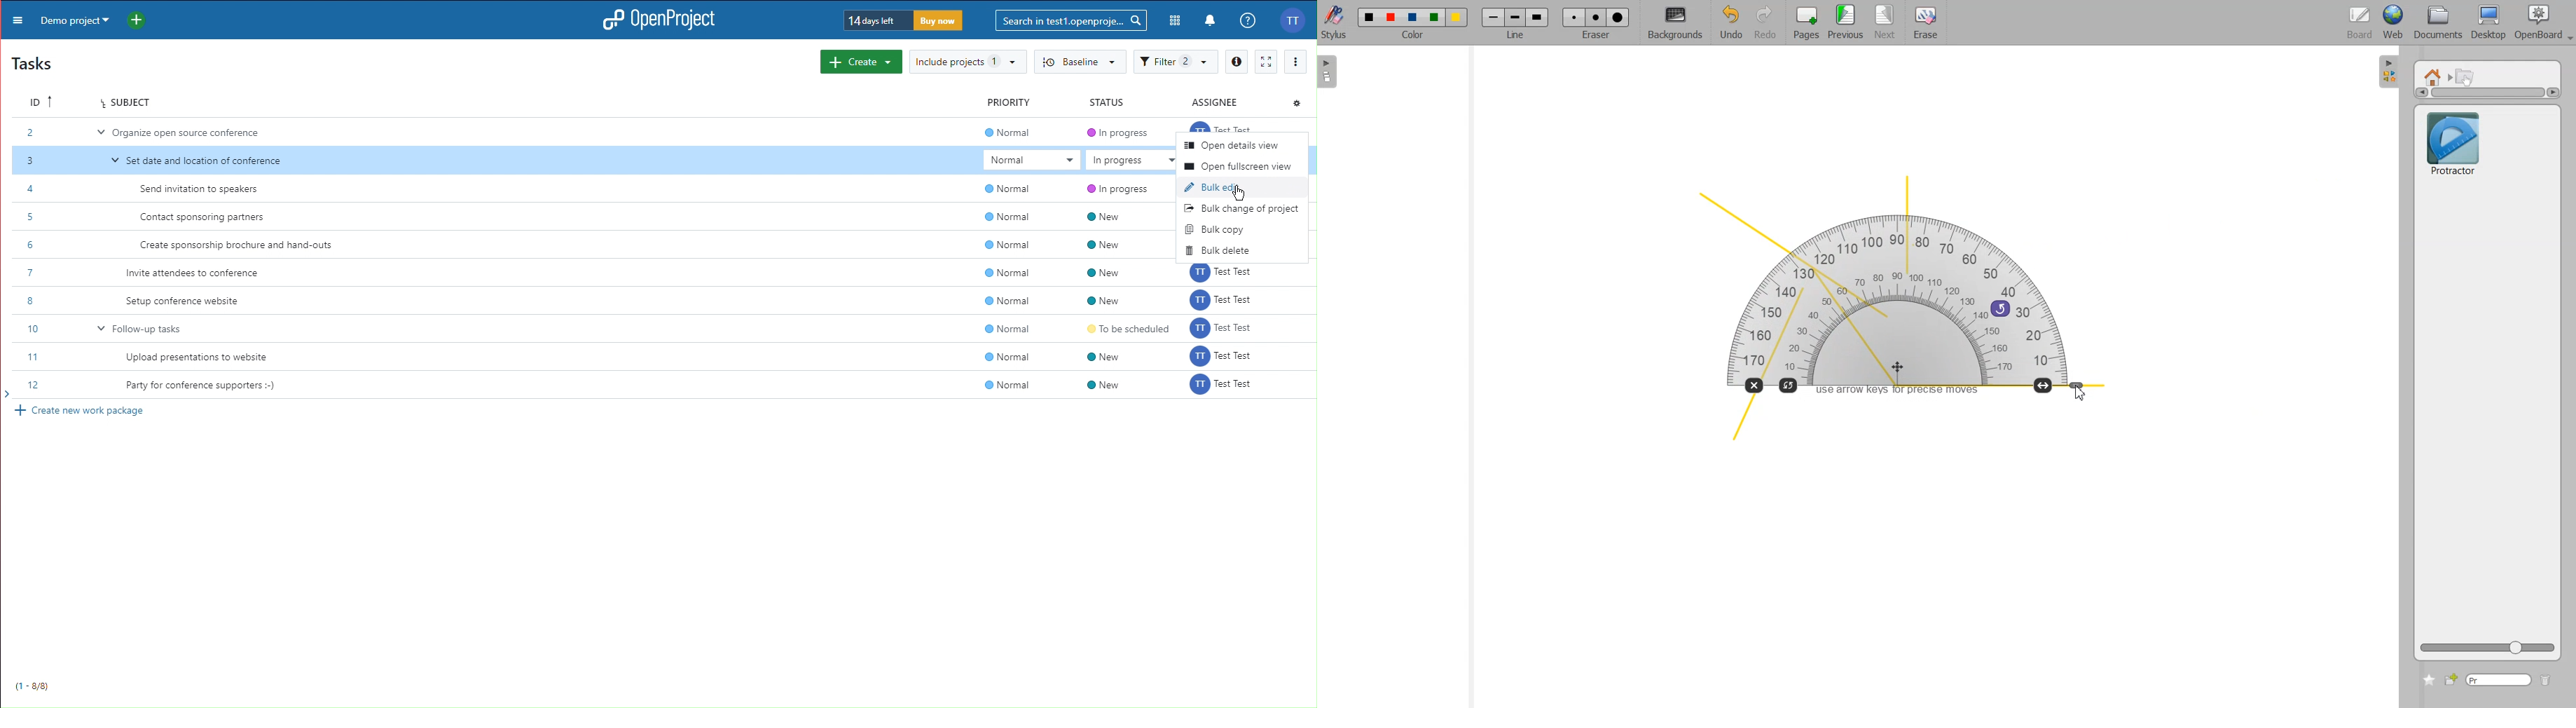 Image resolution: width=2576 pixels, height=728 pixels. Describe the element at coordinates (1296, 101) in the screenshot. I see `Settings` at that location.